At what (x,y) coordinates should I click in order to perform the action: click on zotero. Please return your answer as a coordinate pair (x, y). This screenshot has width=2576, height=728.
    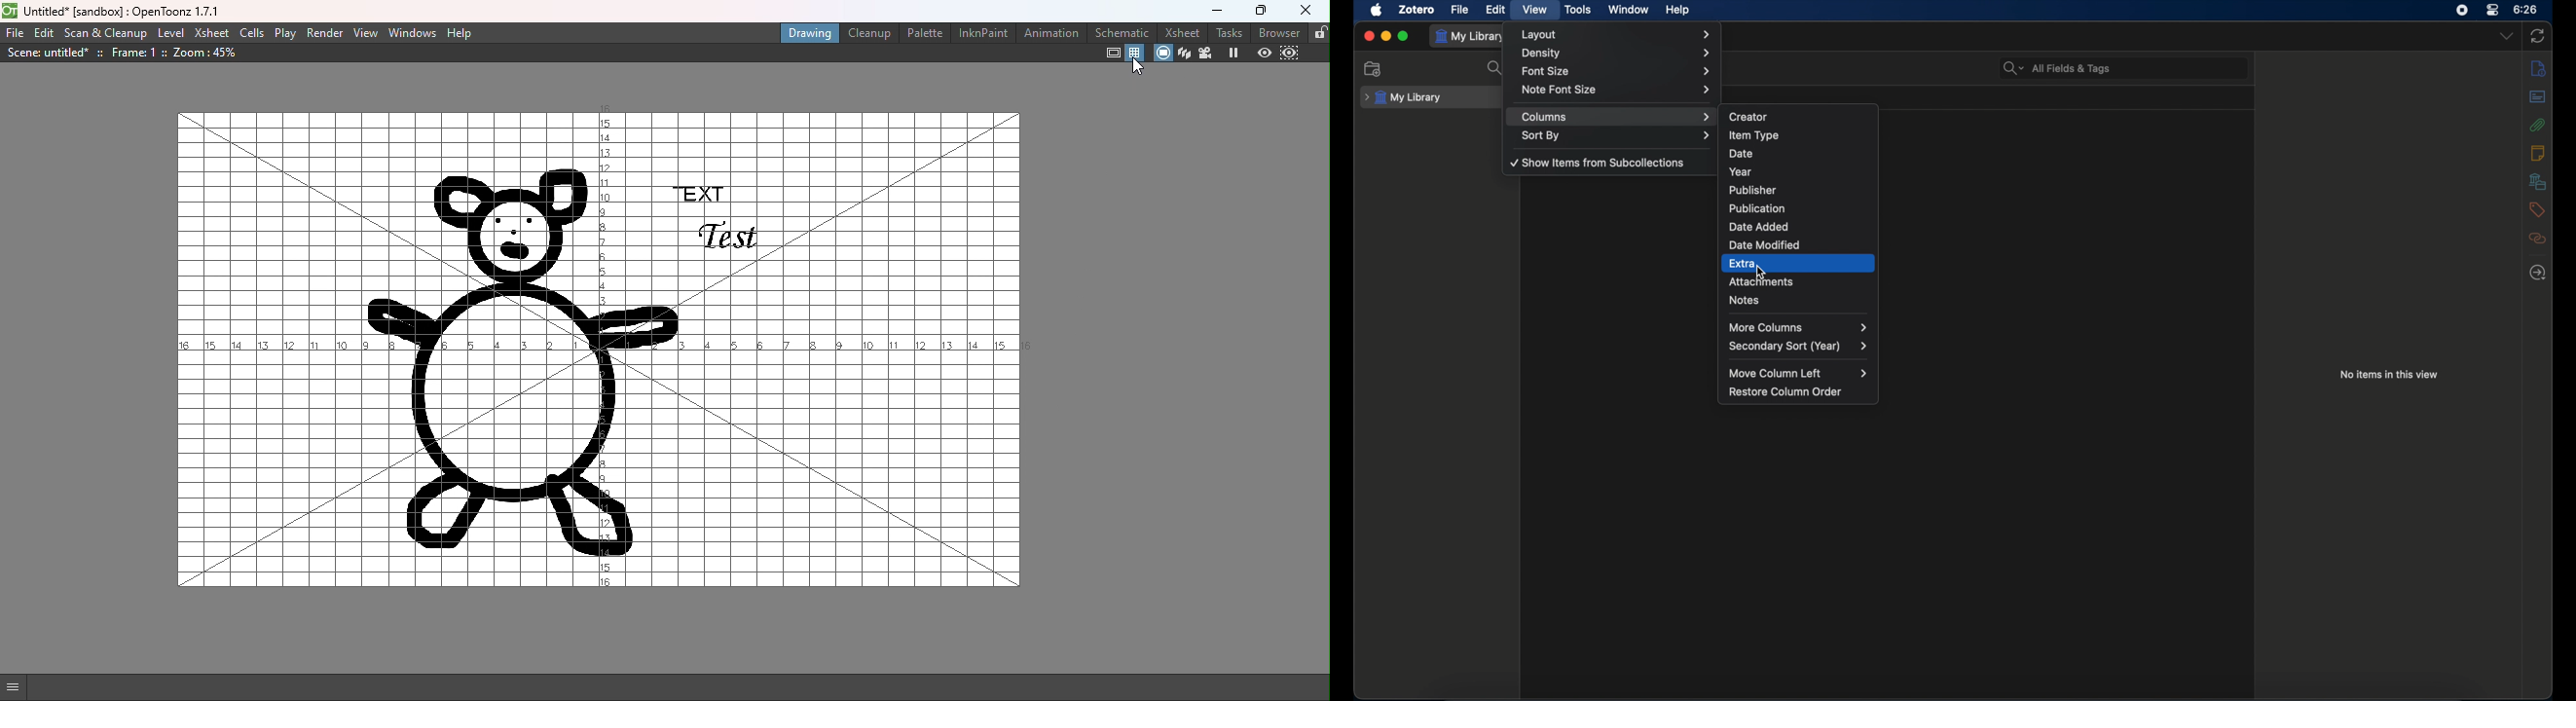
    Looking at the image, I should click on (1417, 9).